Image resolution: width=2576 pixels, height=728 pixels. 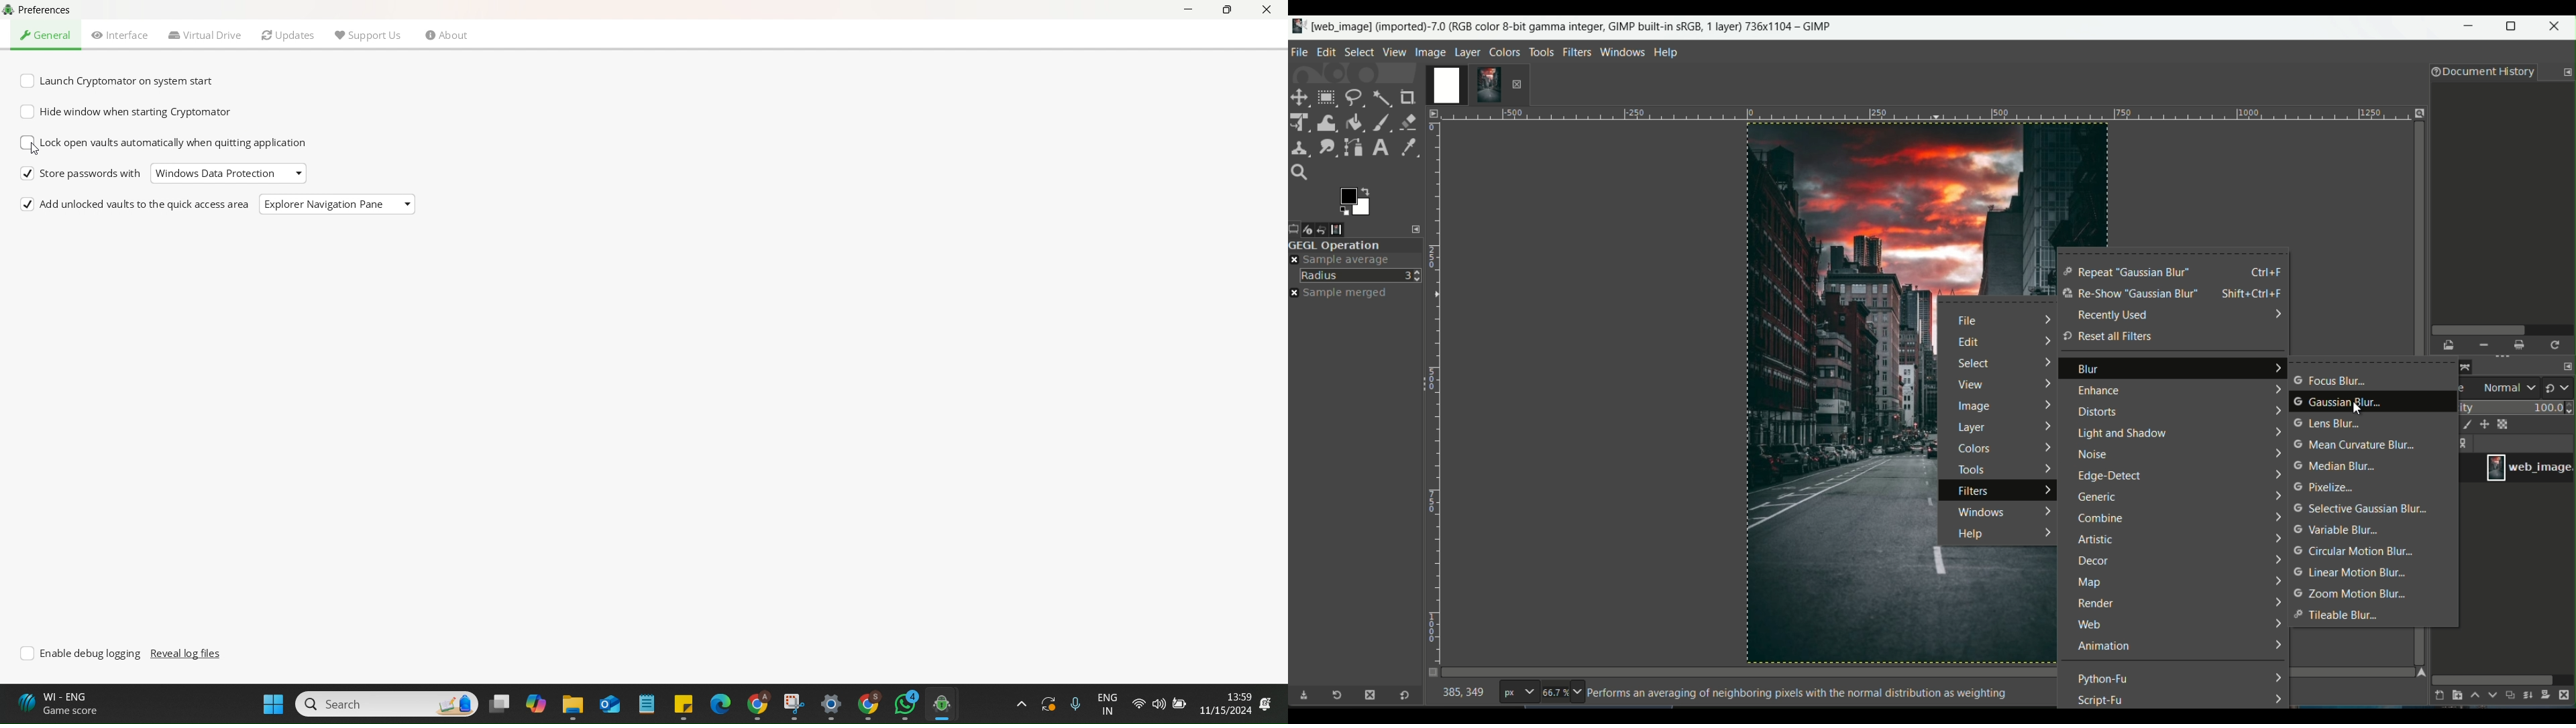 I want to click on Reveal Log Files, so click(x=188, y=654).